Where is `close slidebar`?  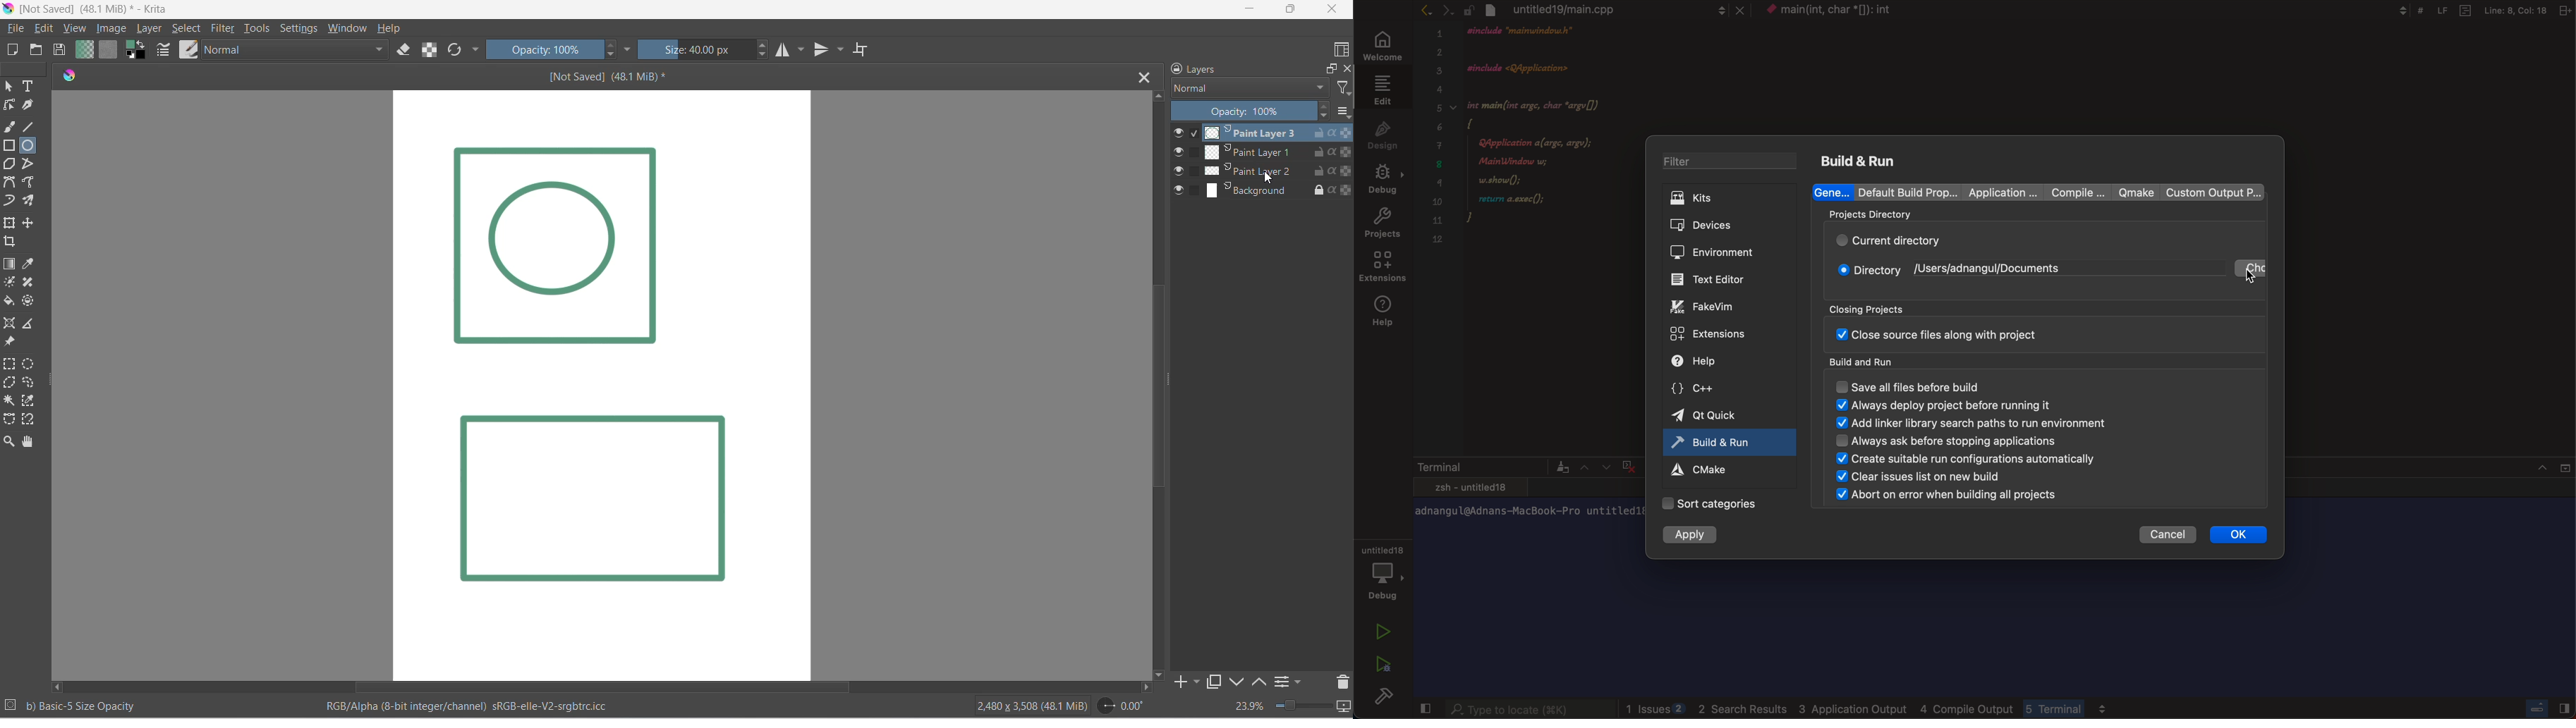 close slidebar is located at coordinates (1421, 708).